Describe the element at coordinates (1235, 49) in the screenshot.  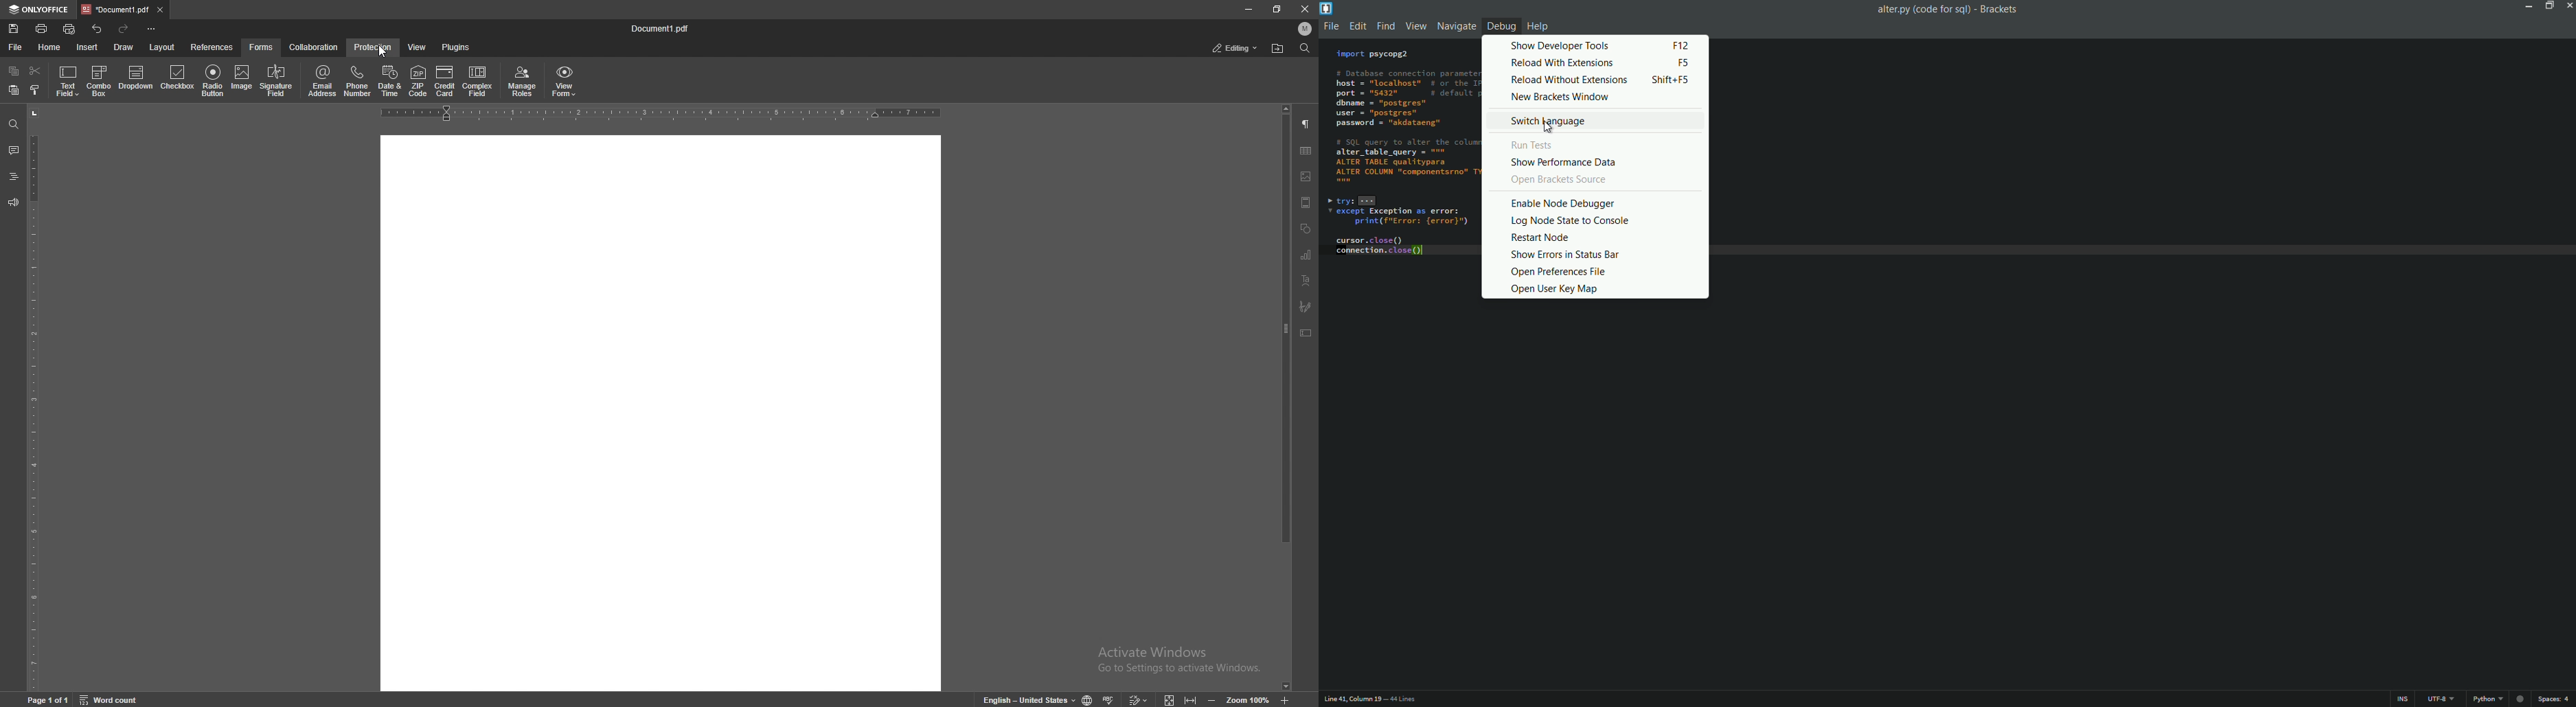
I see `status` at that location.